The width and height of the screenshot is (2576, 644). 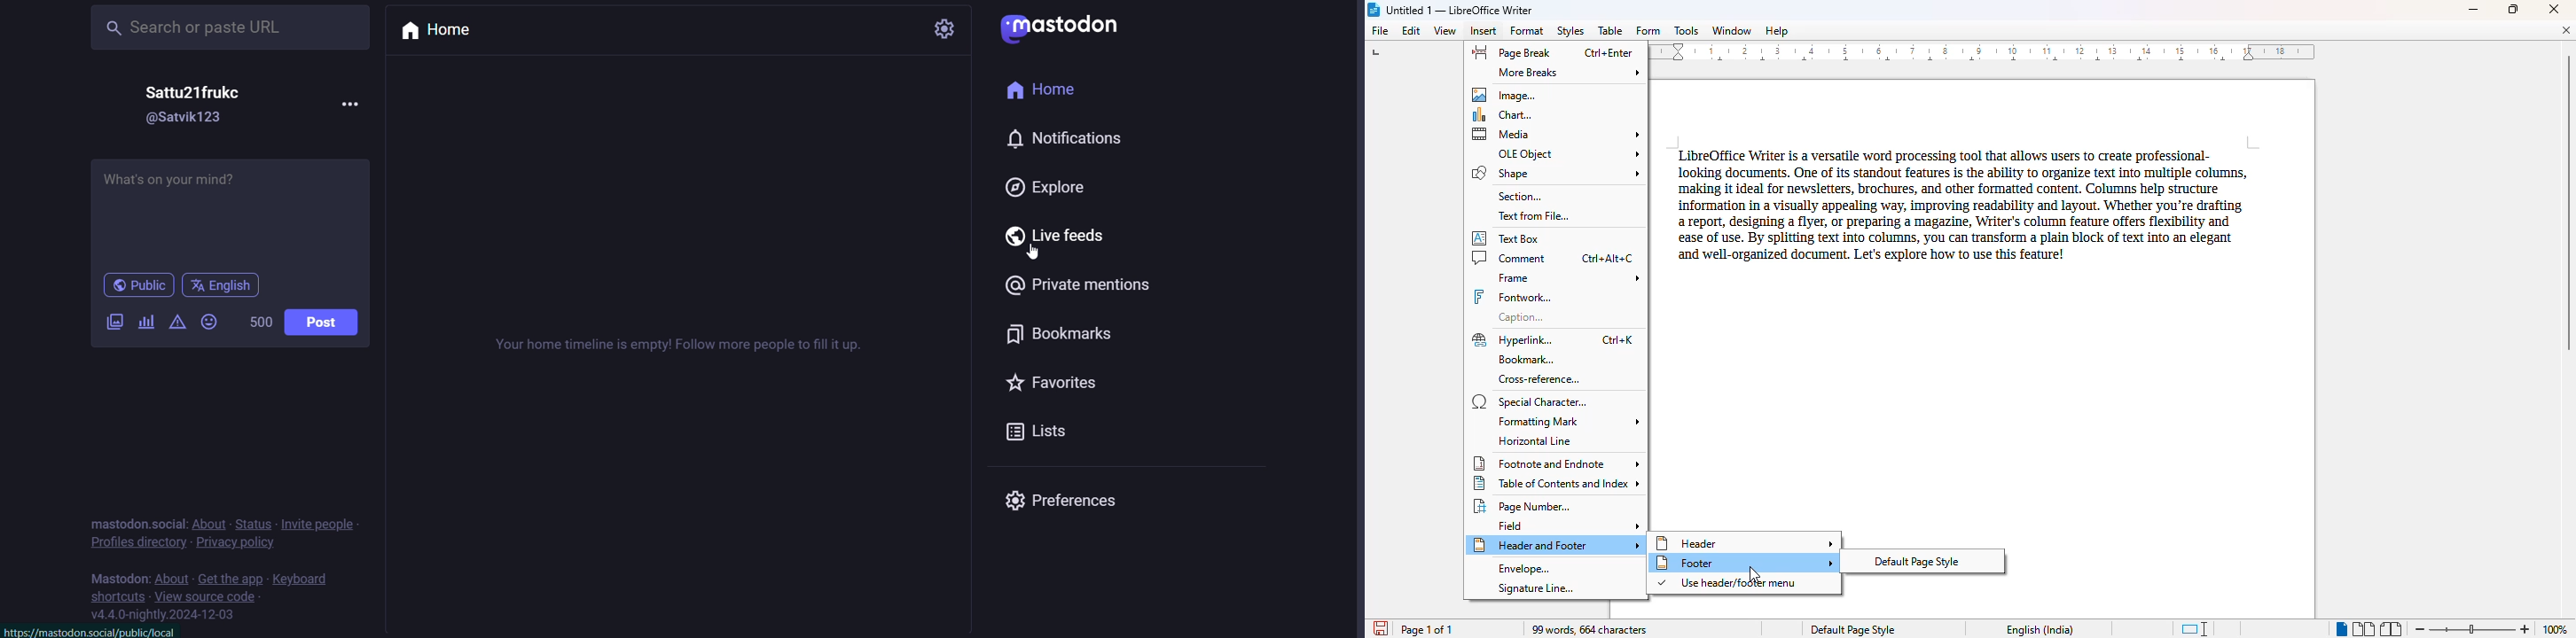 What do you see at coordinates (1523, 569) in the screenshot?
I see `envelope` at bounding box center [1523, 569].